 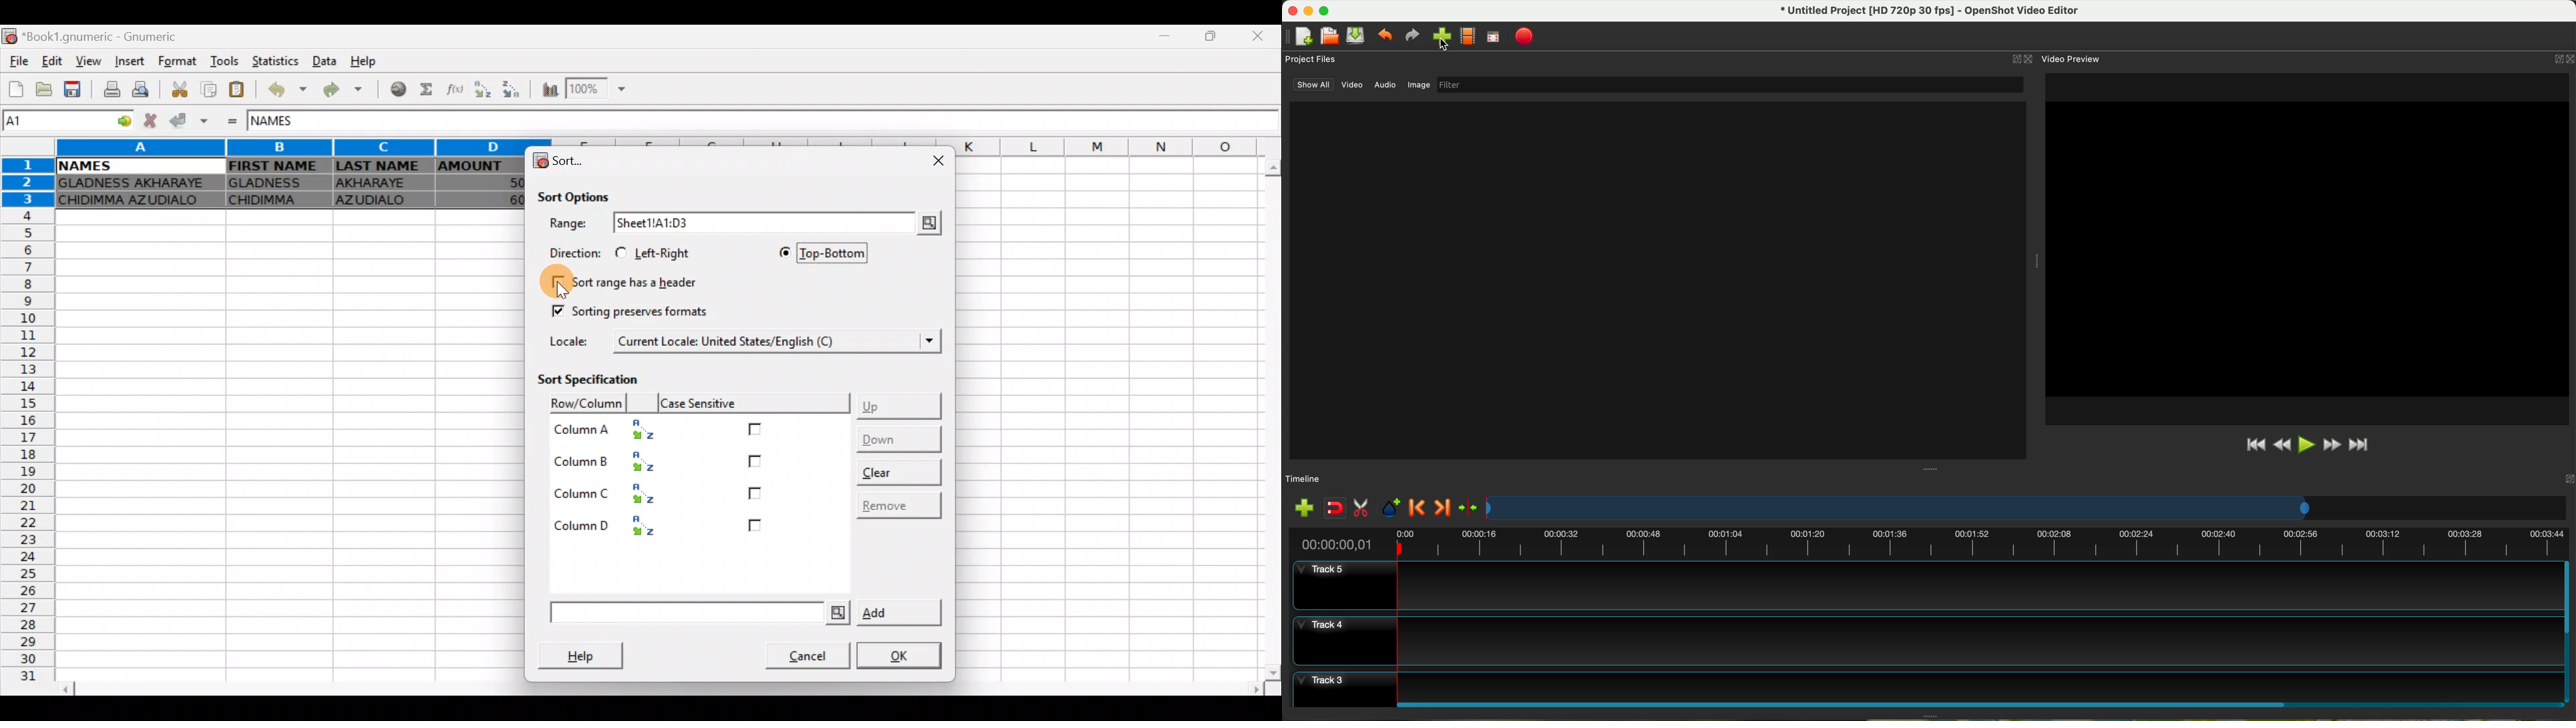 I want to click on AZUDIALO, so click(x=378, y=202).